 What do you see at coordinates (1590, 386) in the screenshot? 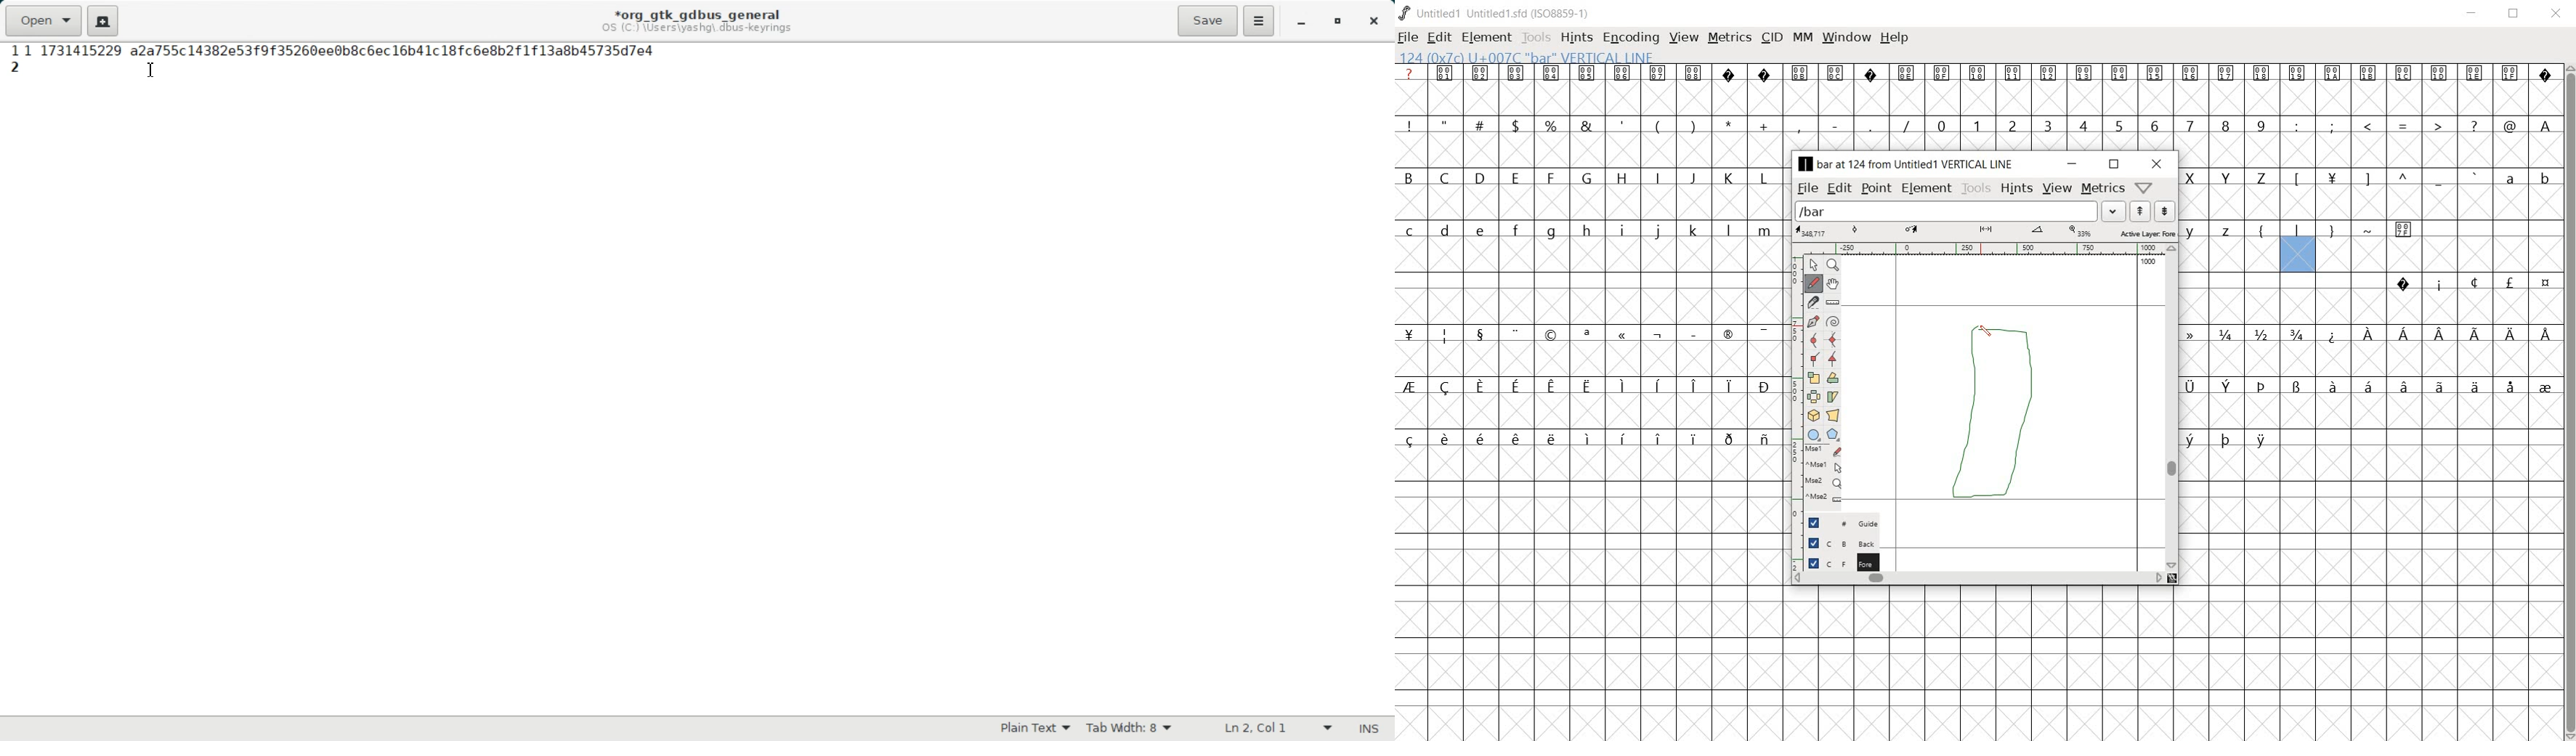
I see `special letters` at bounding box center [1590, 386].